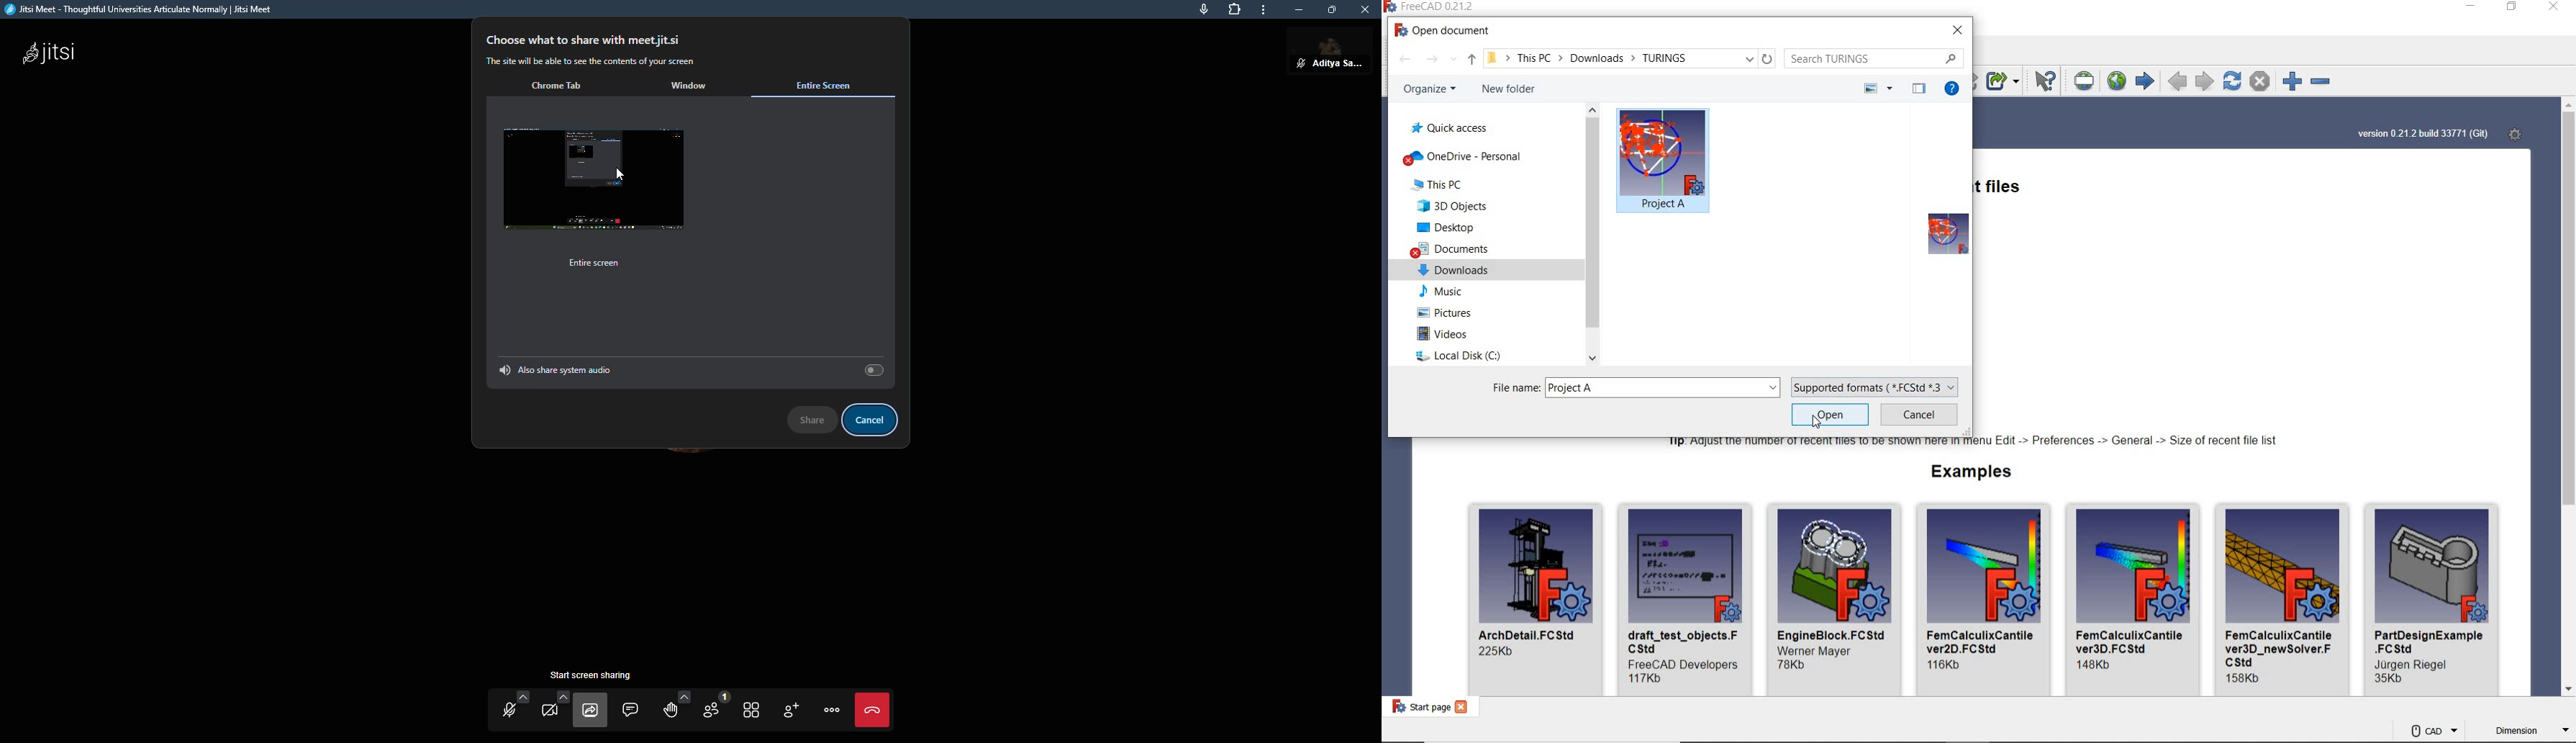 Image resolution: width=2576 pixels, height=756 pixels. Describe the element at coordinates (1365, 12) in the screenshot. I see `close` at that location.